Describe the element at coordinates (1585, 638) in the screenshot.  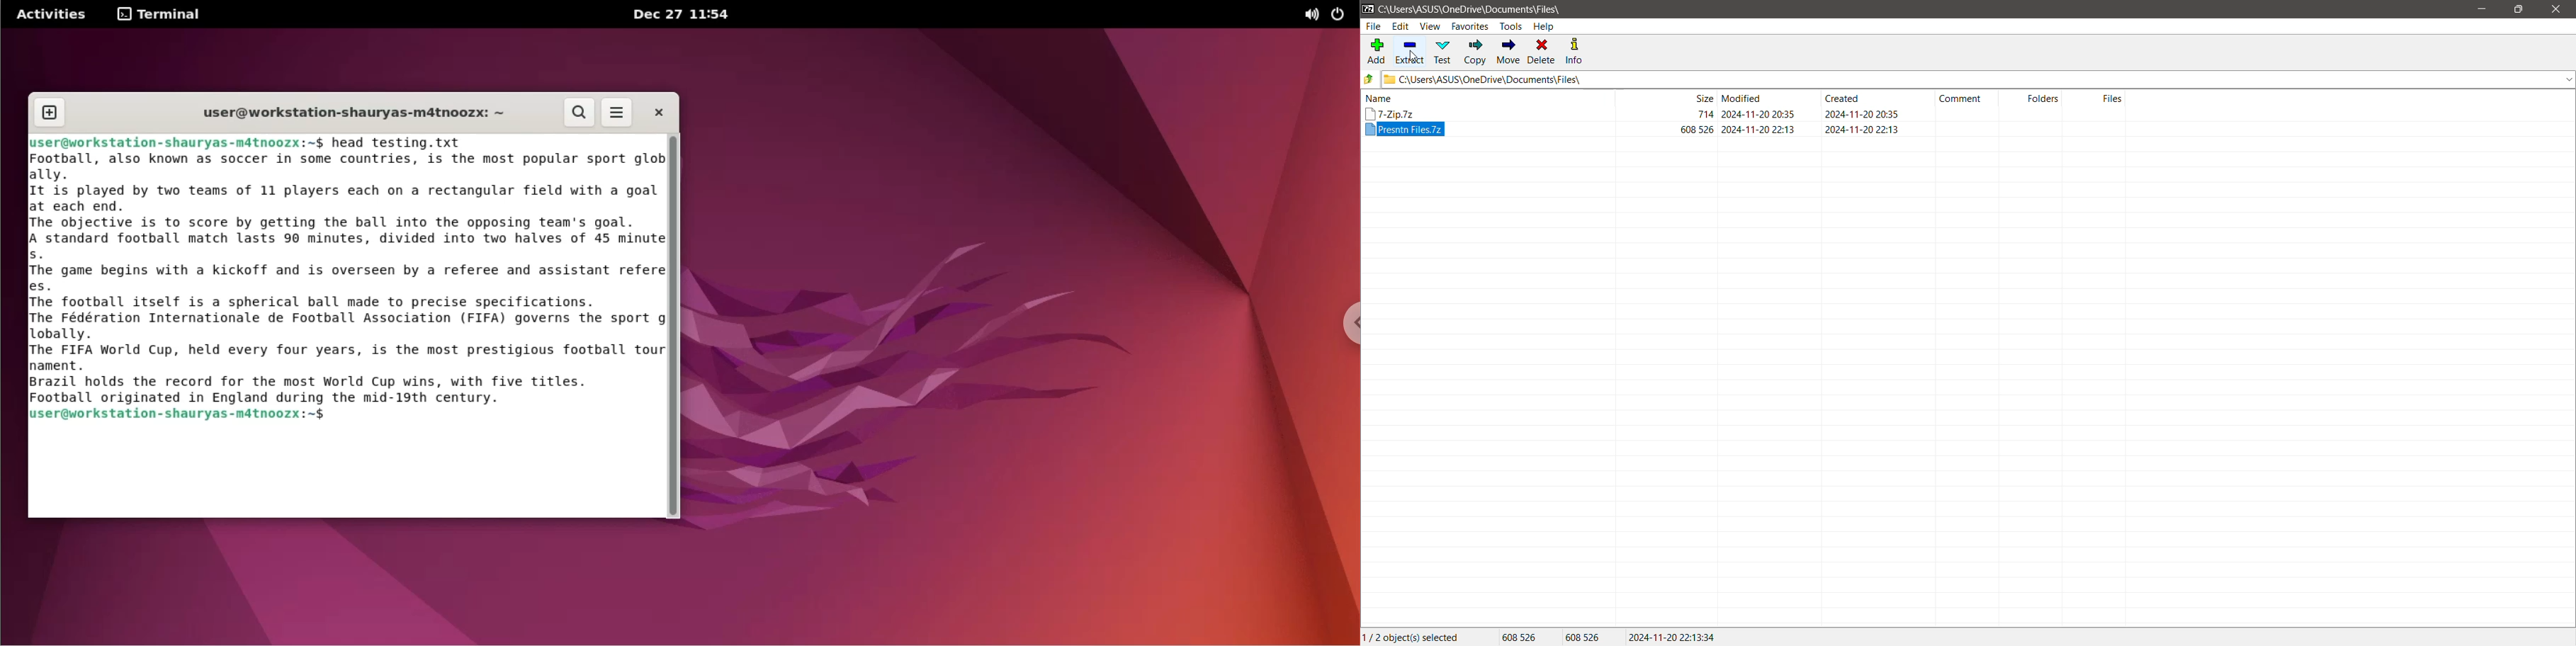
I see `Sie of the last fie selected` at that location.